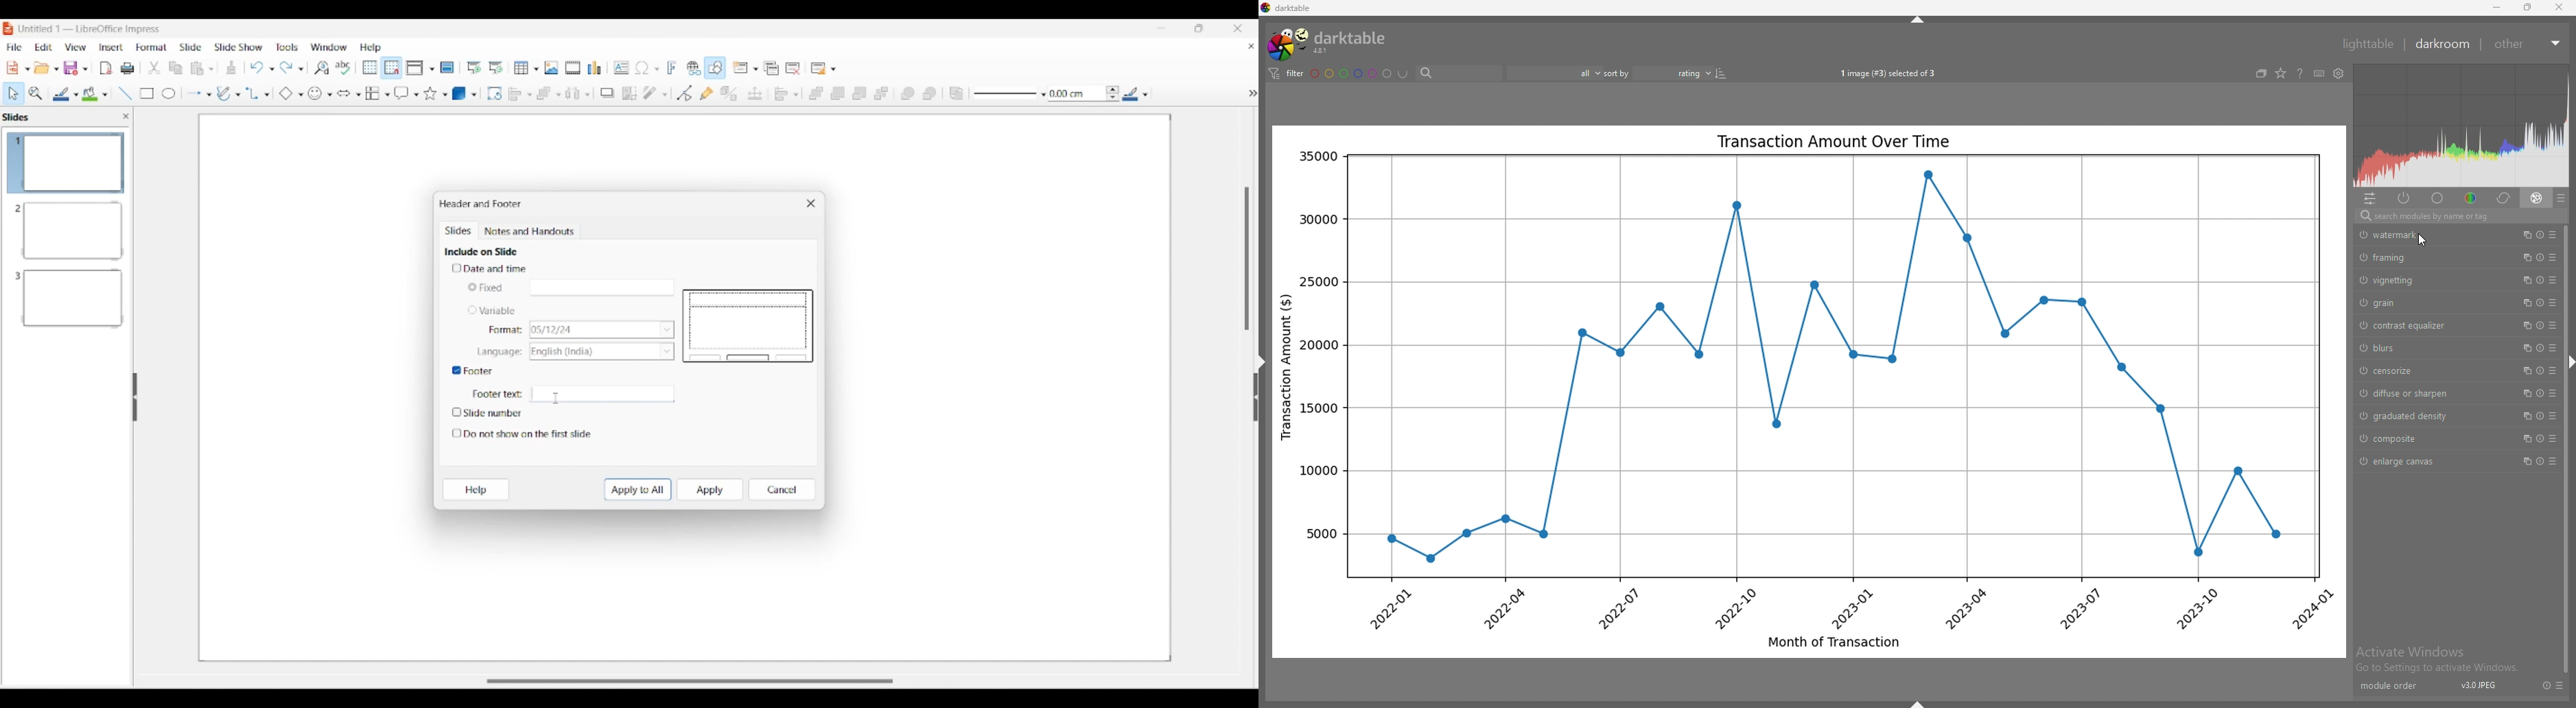 Image resolution: width=2576 pixels, height=728 pixels. I want to click on Slide show menu, so click(238, 47).